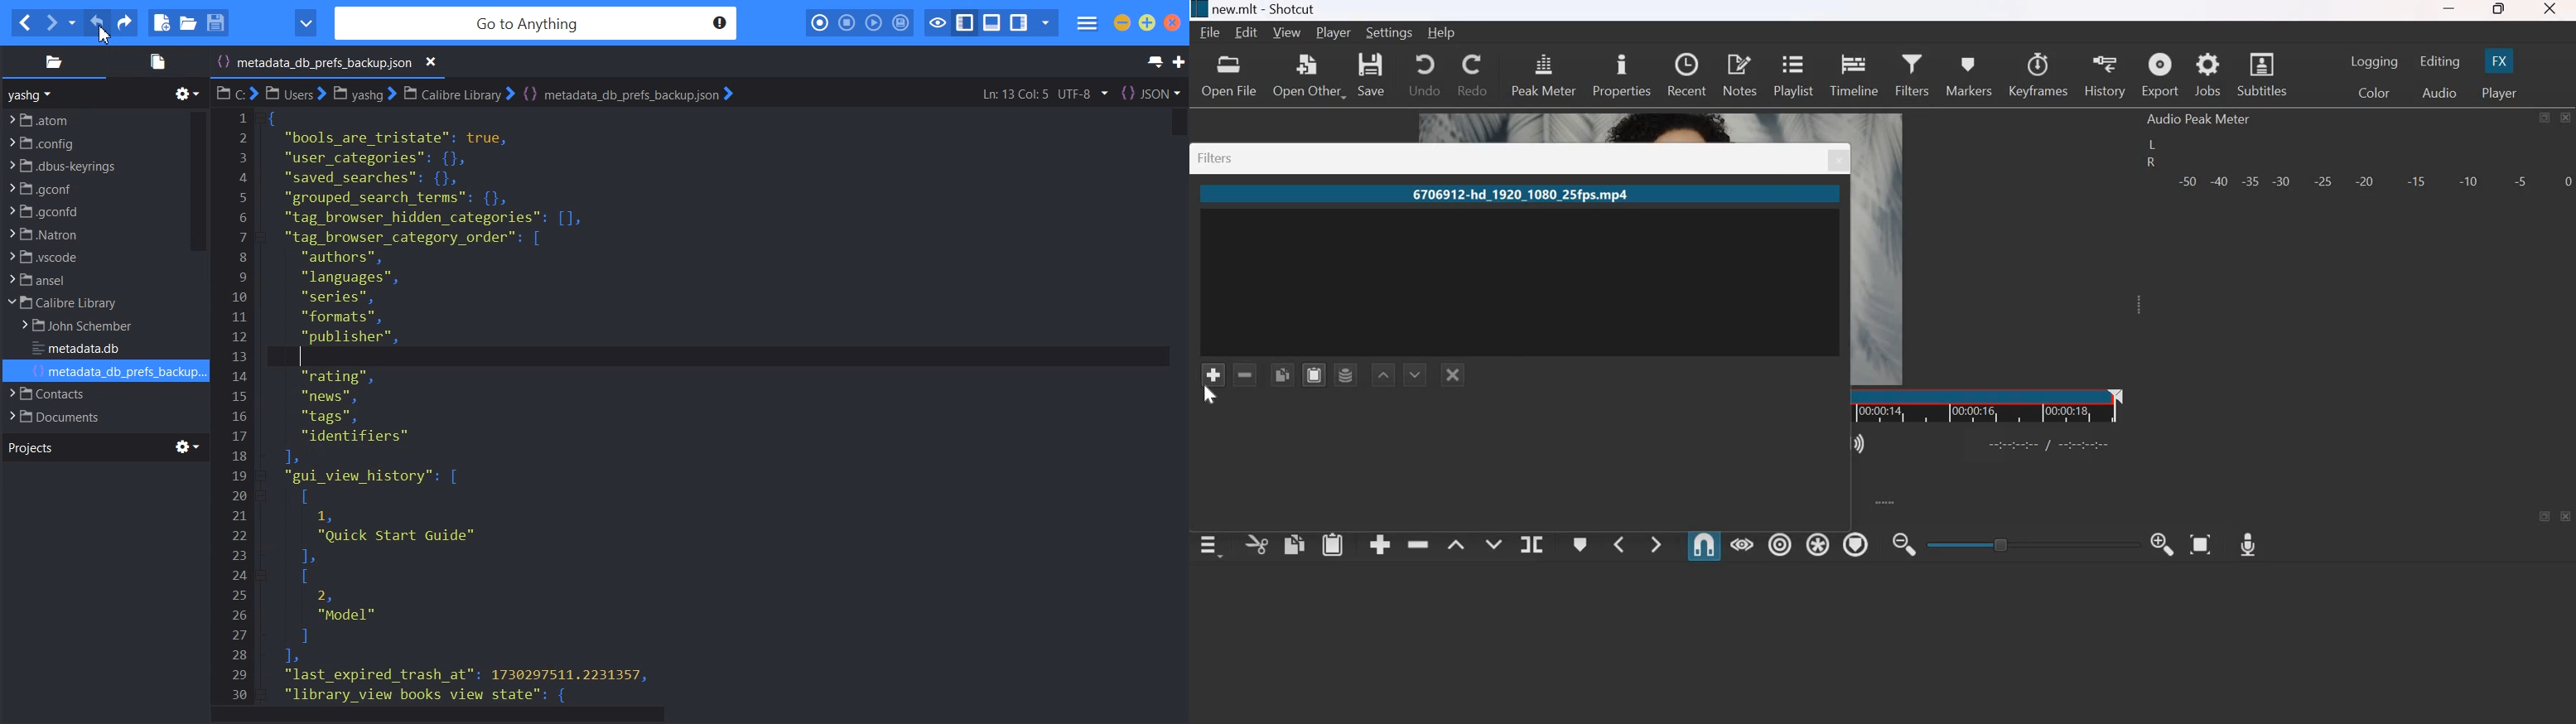 This screenshot has height=728, width=2576. I want to click on FX, so click(2498, 61).